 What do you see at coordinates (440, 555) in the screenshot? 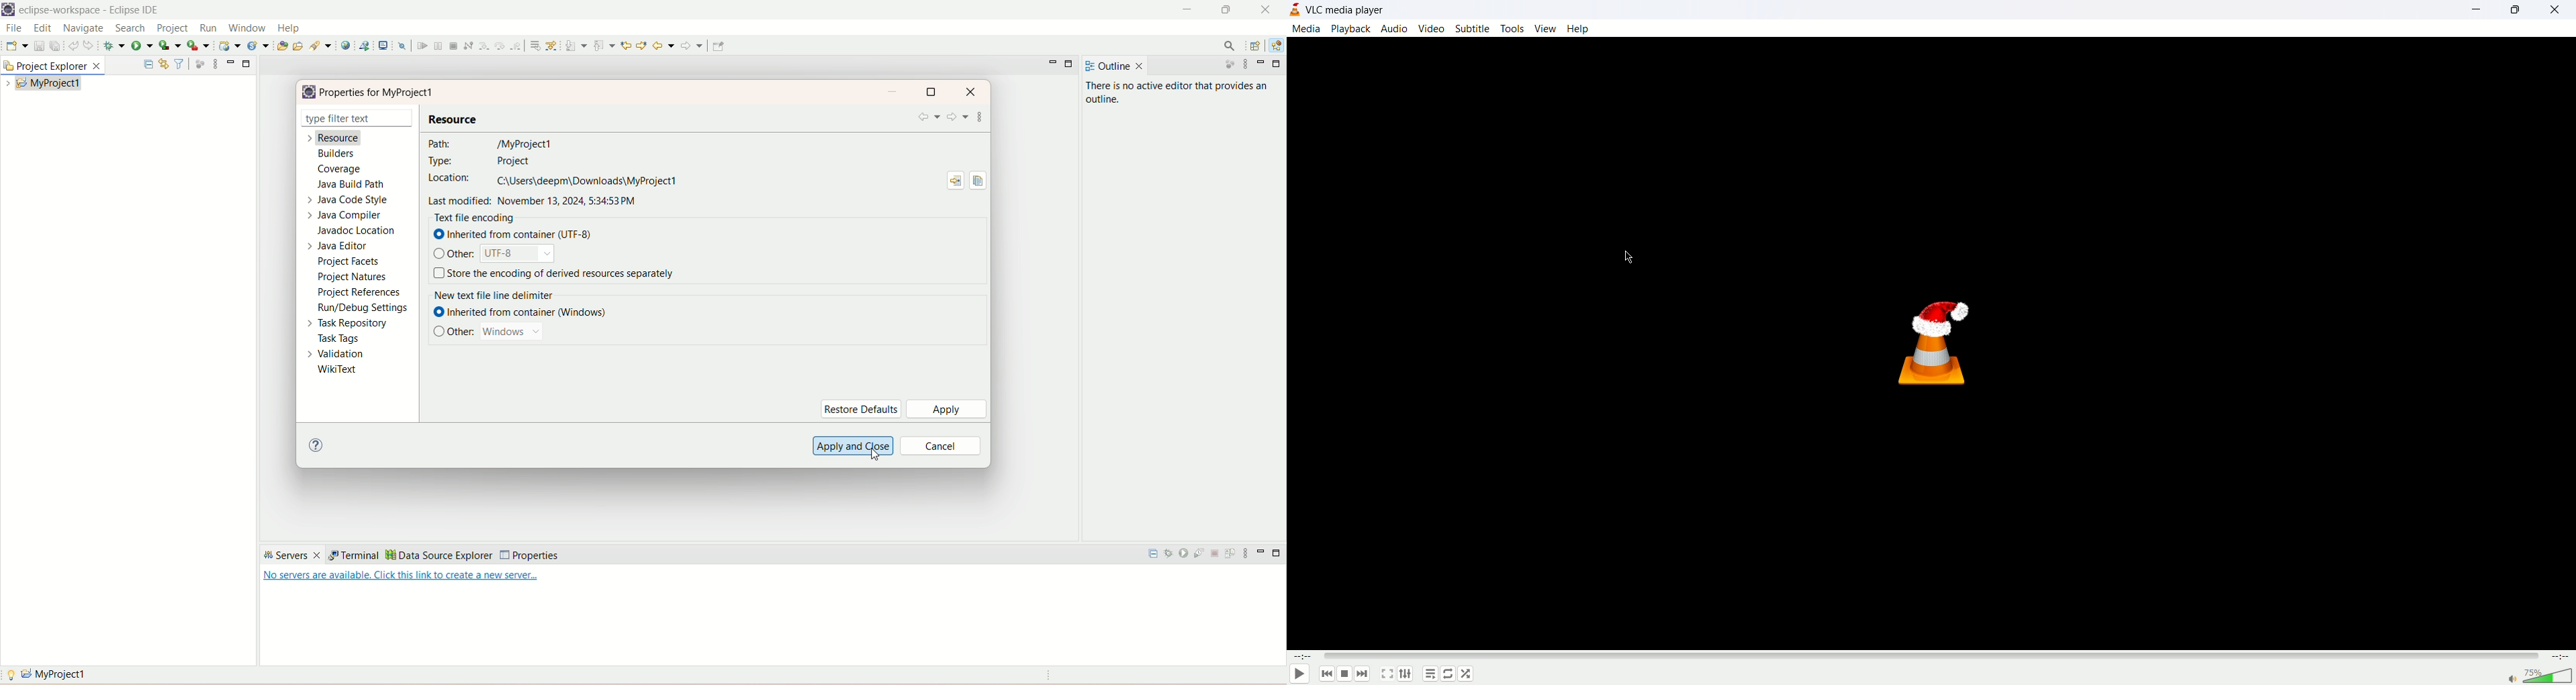
I see `data source explorer` at bounding box center [440, 555].